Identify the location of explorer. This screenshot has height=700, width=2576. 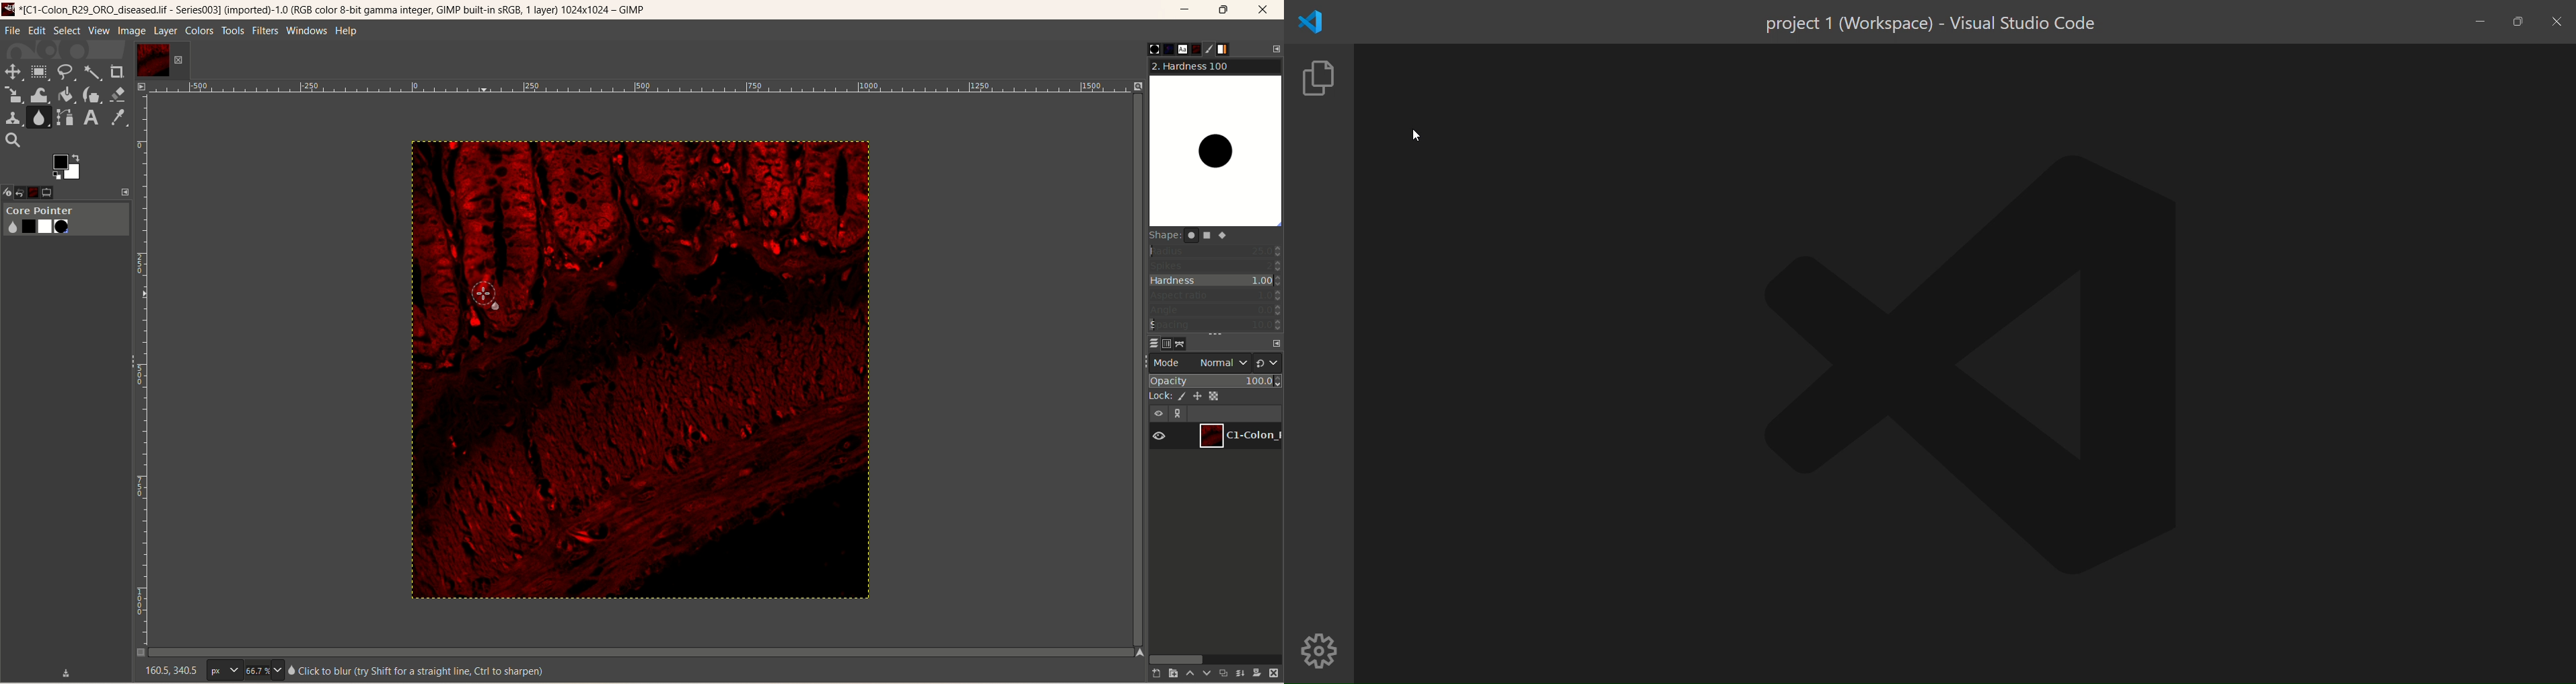
(1319, 82).